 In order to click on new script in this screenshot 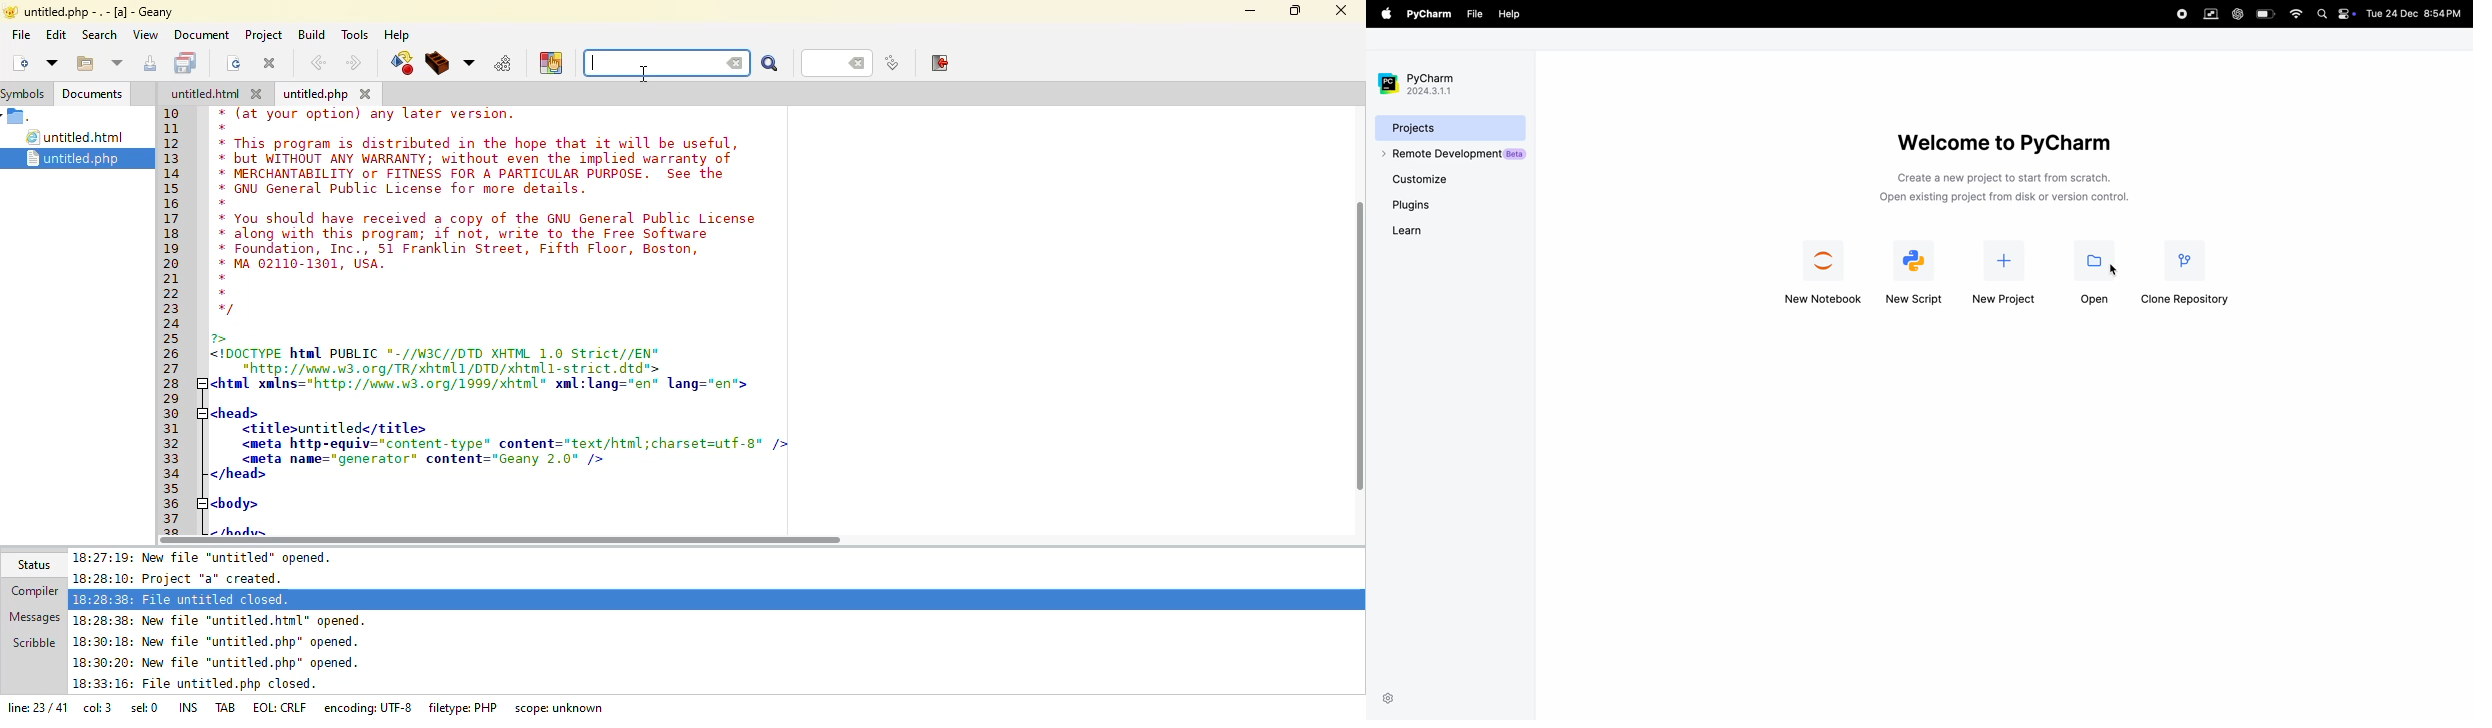, I will do `click(1918, 270)`.